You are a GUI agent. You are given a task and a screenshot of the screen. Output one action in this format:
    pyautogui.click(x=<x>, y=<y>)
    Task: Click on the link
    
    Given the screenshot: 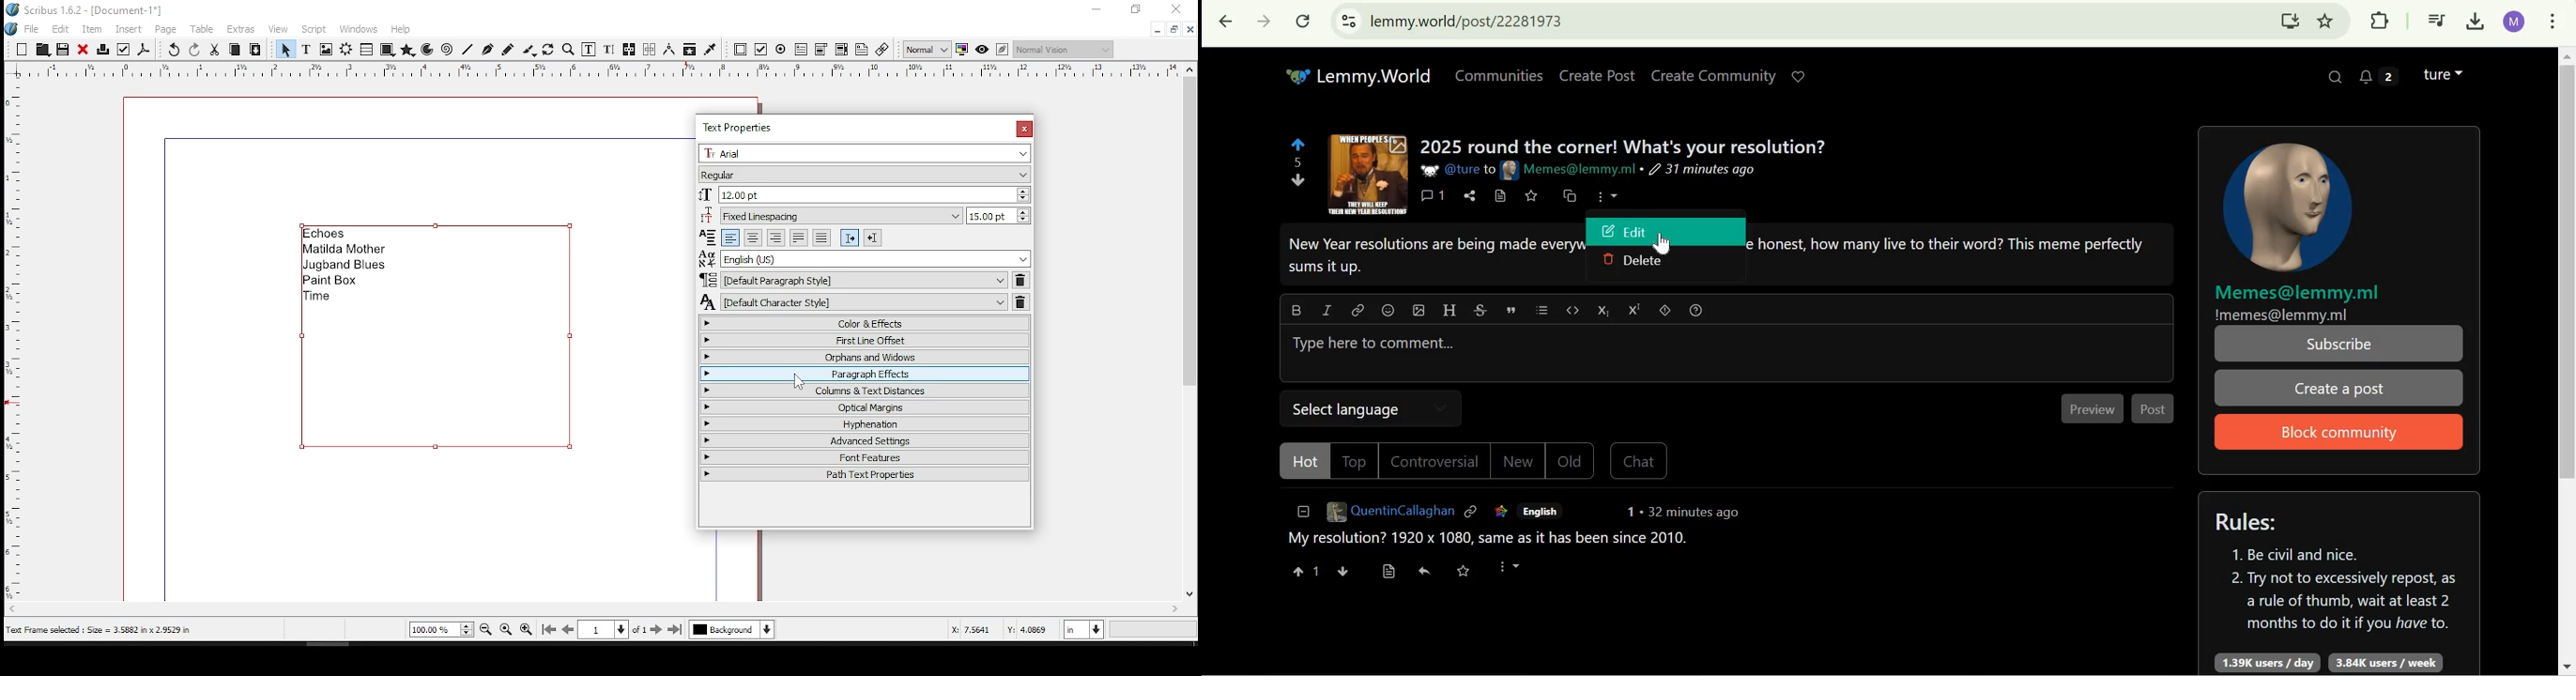 What is the action you would take?
    pyautogui.click(x=1502, y=511)
    